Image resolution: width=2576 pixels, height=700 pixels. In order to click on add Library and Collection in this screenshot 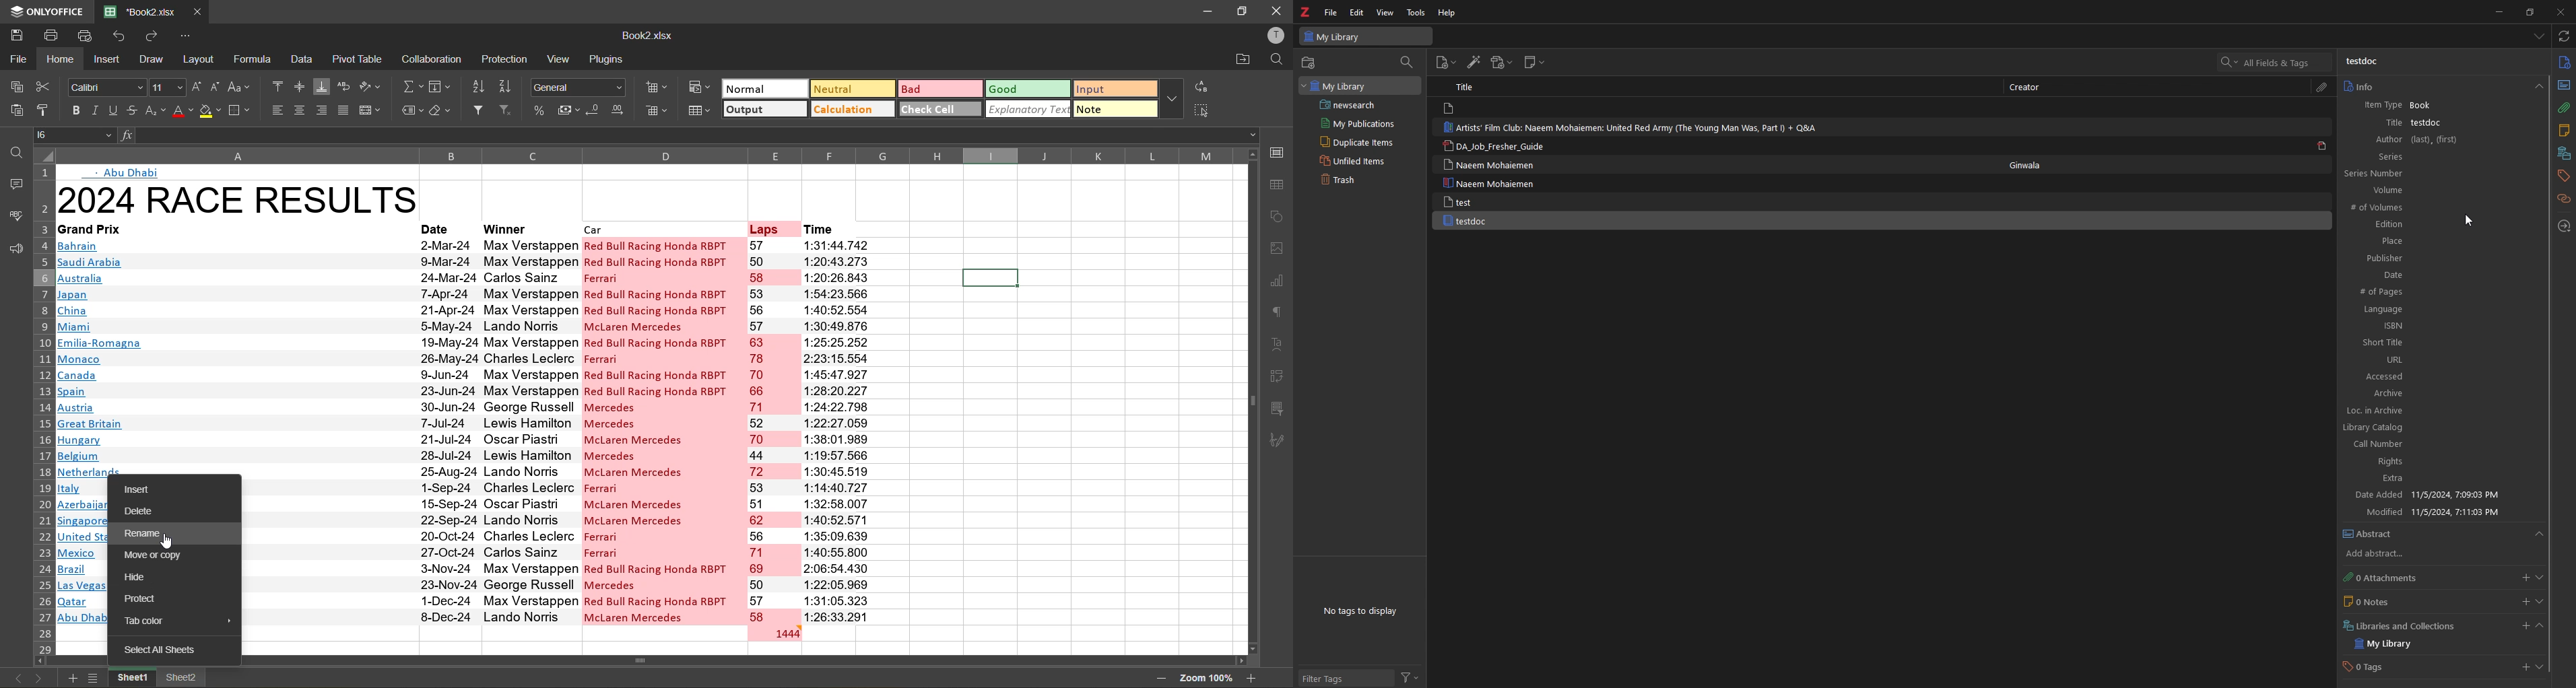, I will do `click(2523, 626)`.